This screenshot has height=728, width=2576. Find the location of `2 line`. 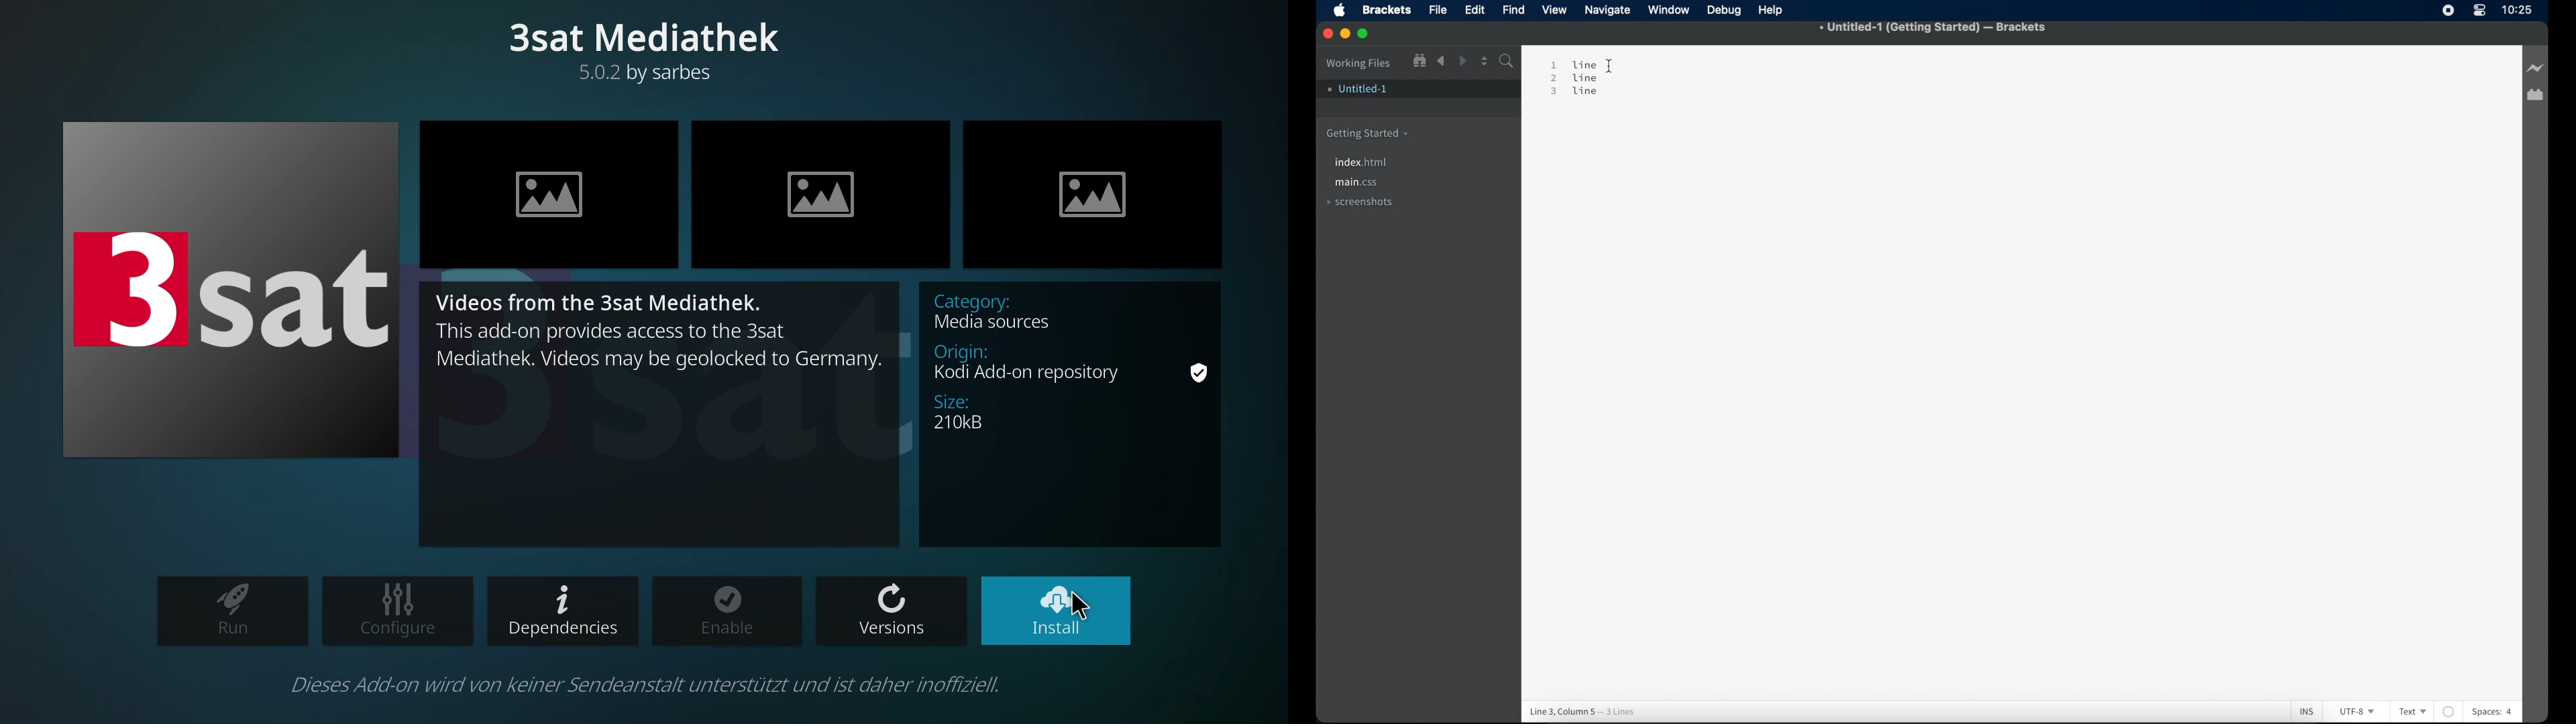

2 line is located at coordinates (1577, 79).